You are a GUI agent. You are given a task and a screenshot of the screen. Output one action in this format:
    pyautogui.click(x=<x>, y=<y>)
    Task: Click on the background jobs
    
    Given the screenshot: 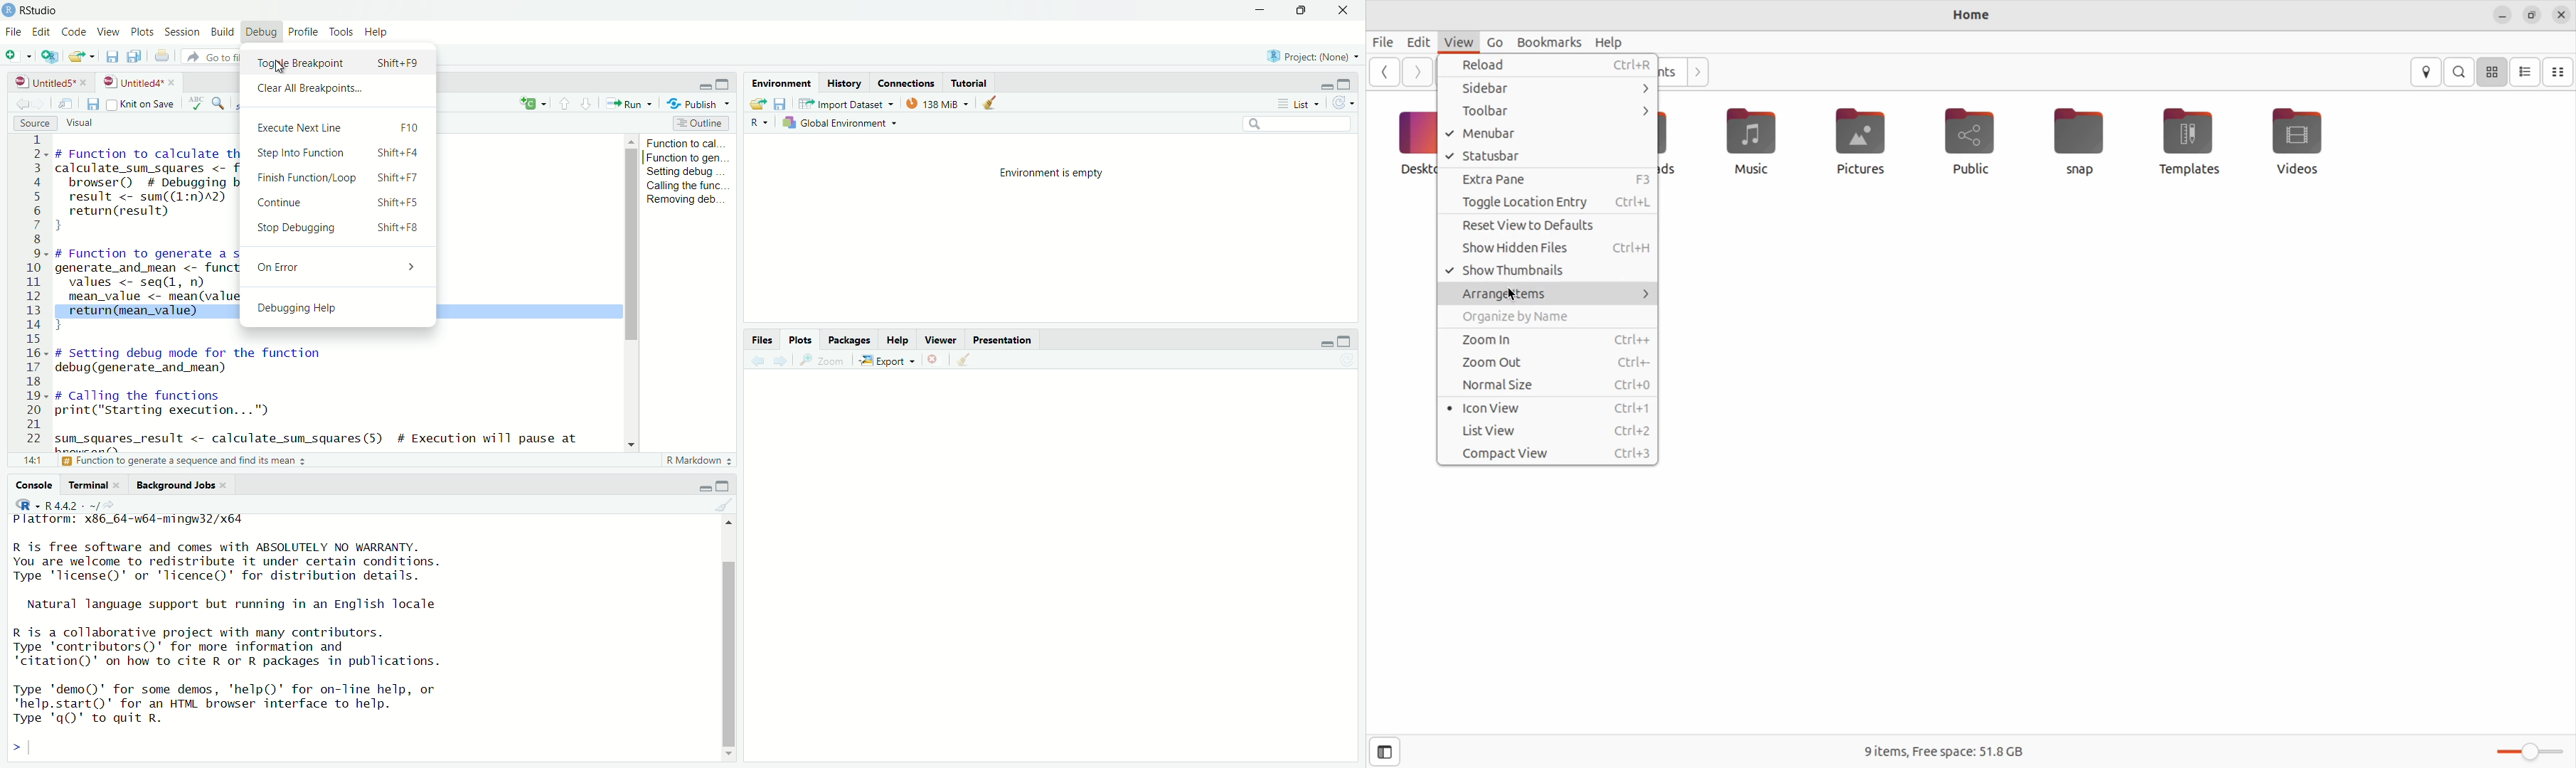 What is the action you would take?
    pyautogui.click(x=175, y=484)
    